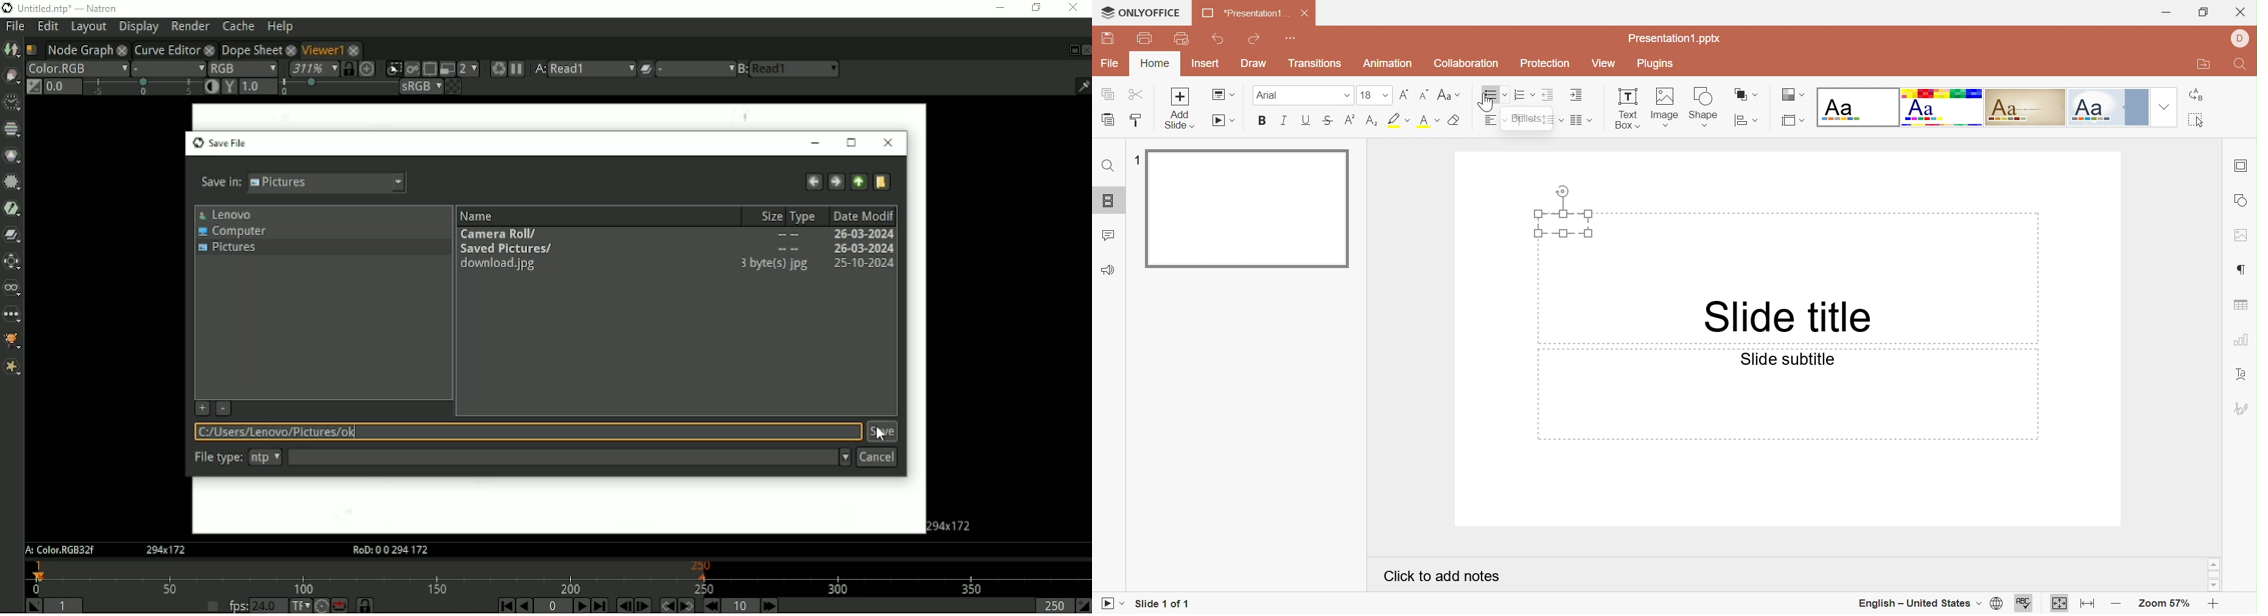 The height and width of the screenshot is (616, 2268). What do you see at coordinates (1327, 122) in the screenshot?
I see `Superscript` at bounding box center [1327, 122].